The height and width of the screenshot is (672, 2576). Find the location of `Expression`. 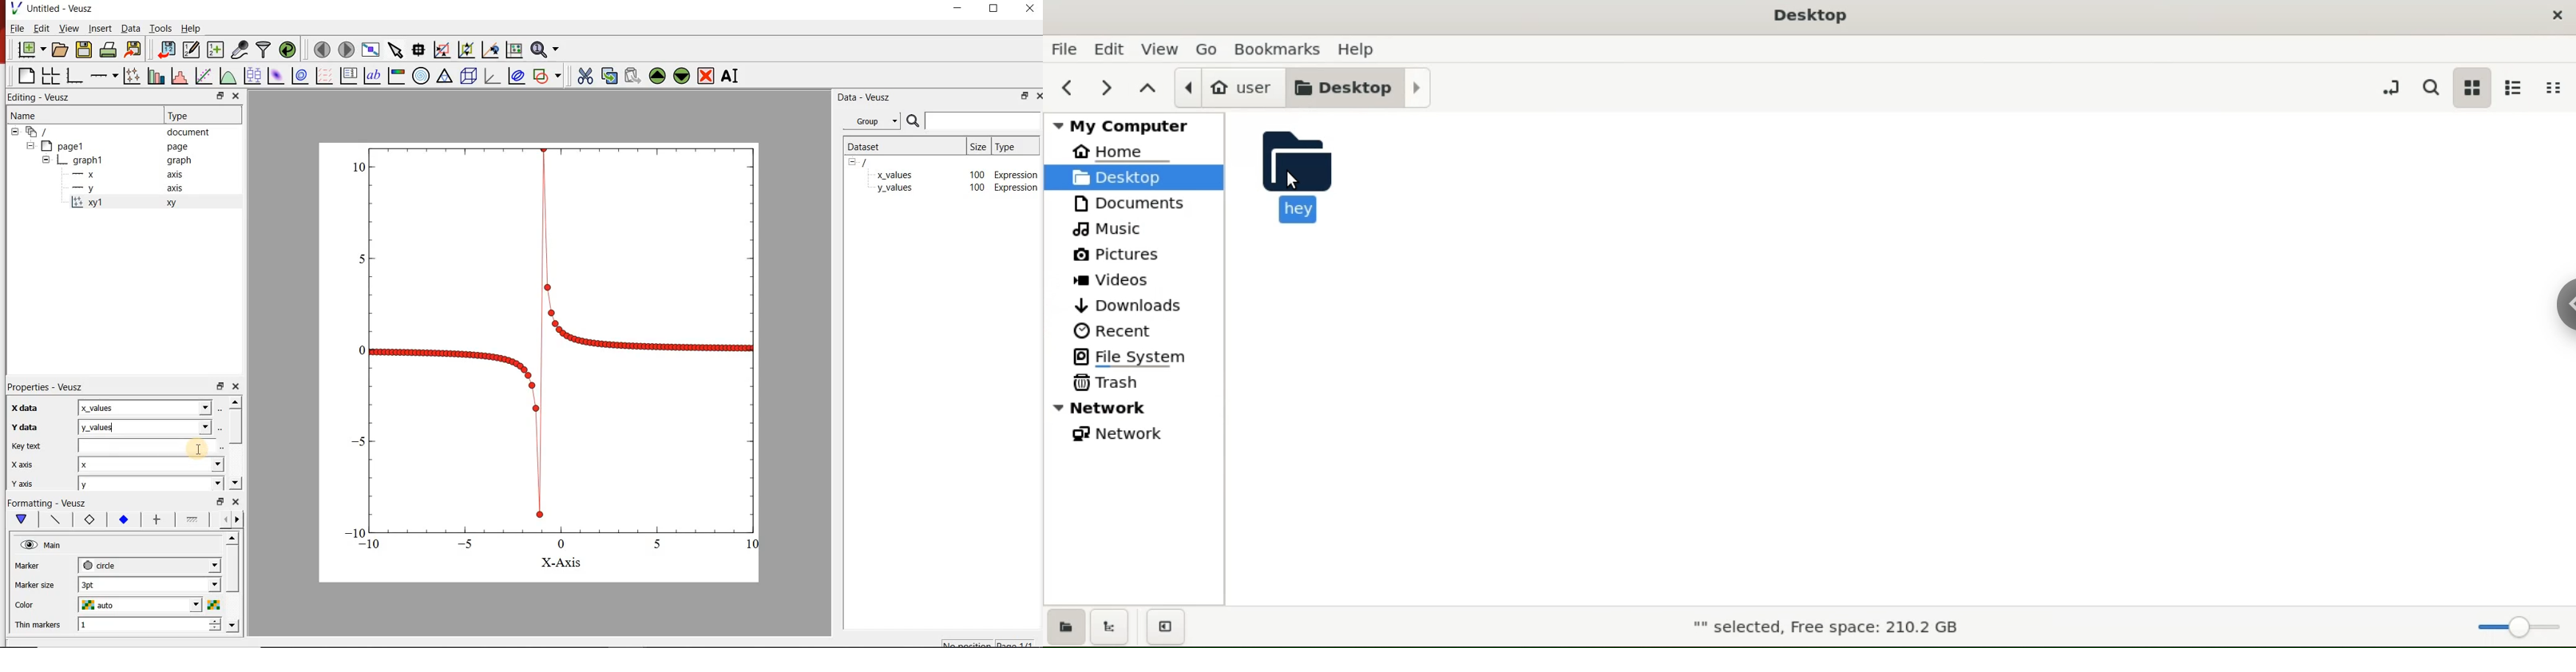

Expression is located at coordinates (1017, 188).